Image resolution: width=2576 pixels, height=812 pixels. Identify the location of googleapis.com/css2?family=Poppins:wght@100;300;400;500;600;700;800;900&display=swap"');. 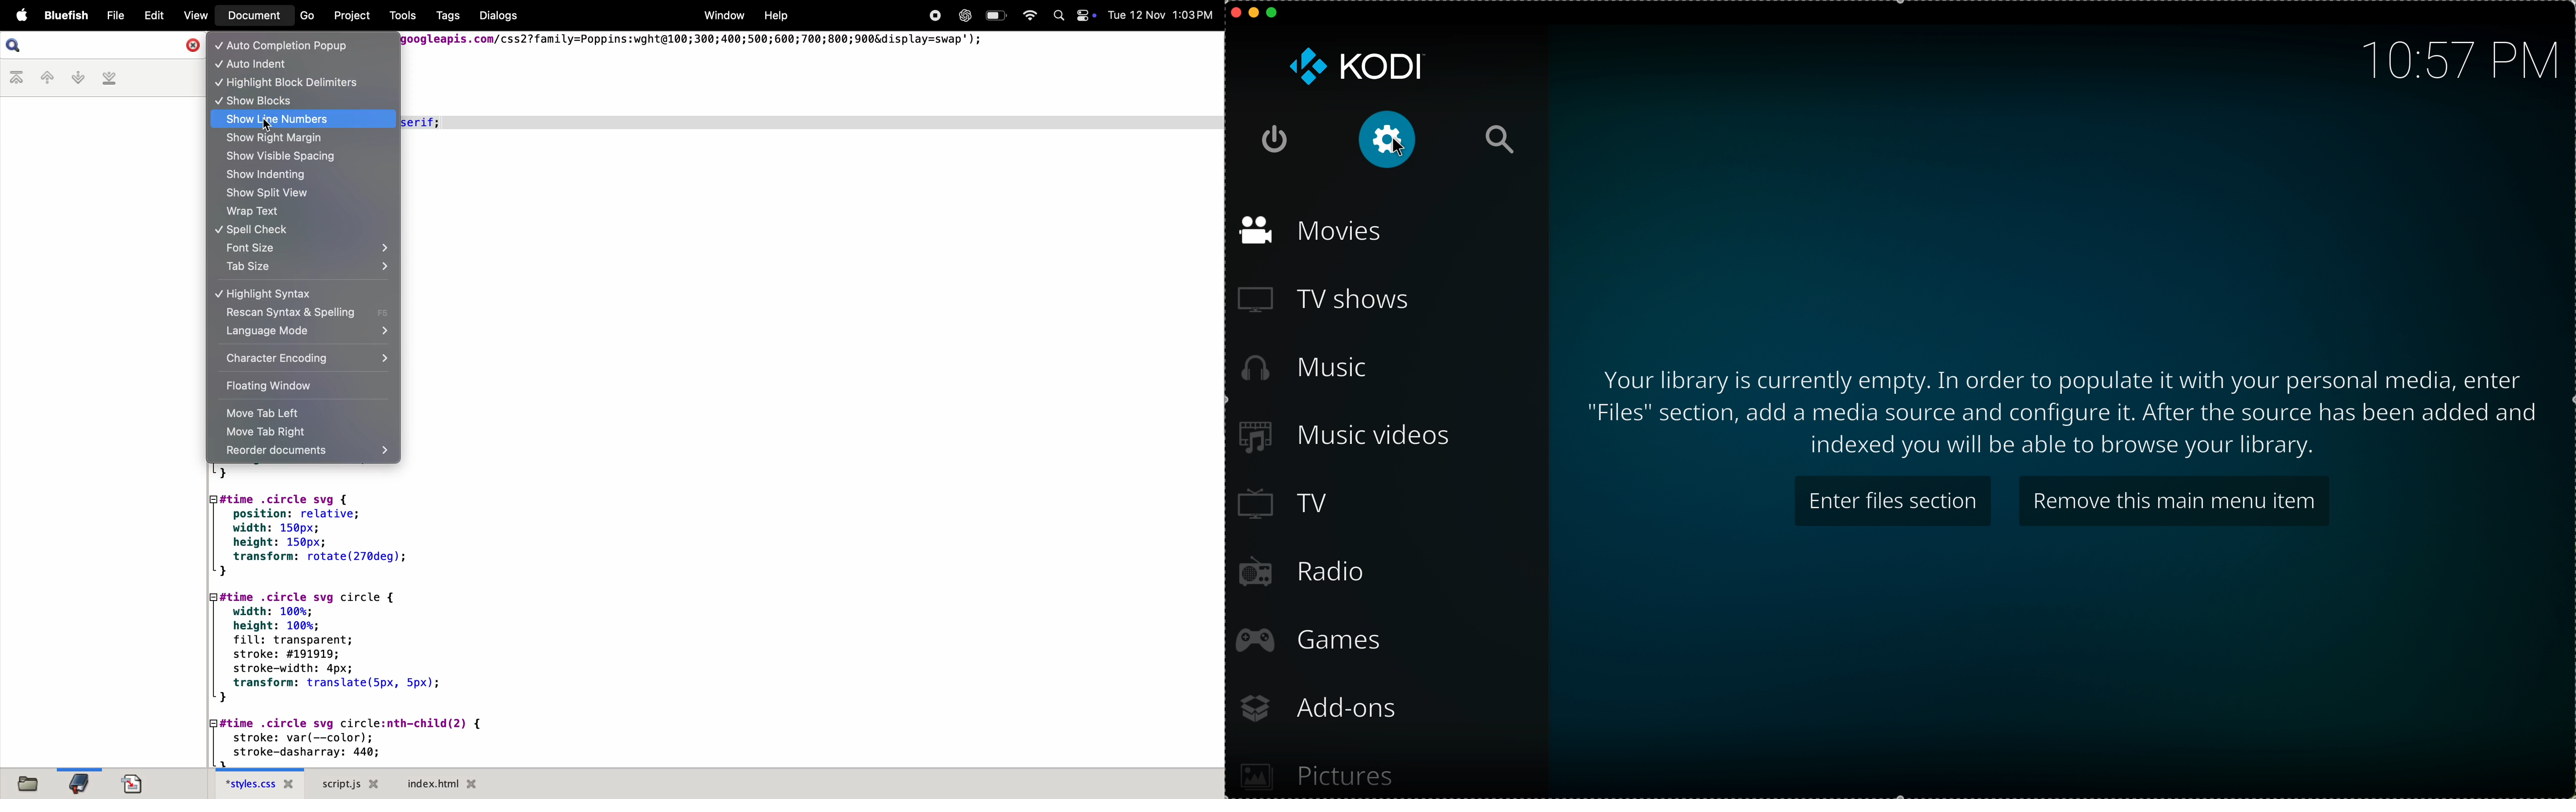
(694, 41).